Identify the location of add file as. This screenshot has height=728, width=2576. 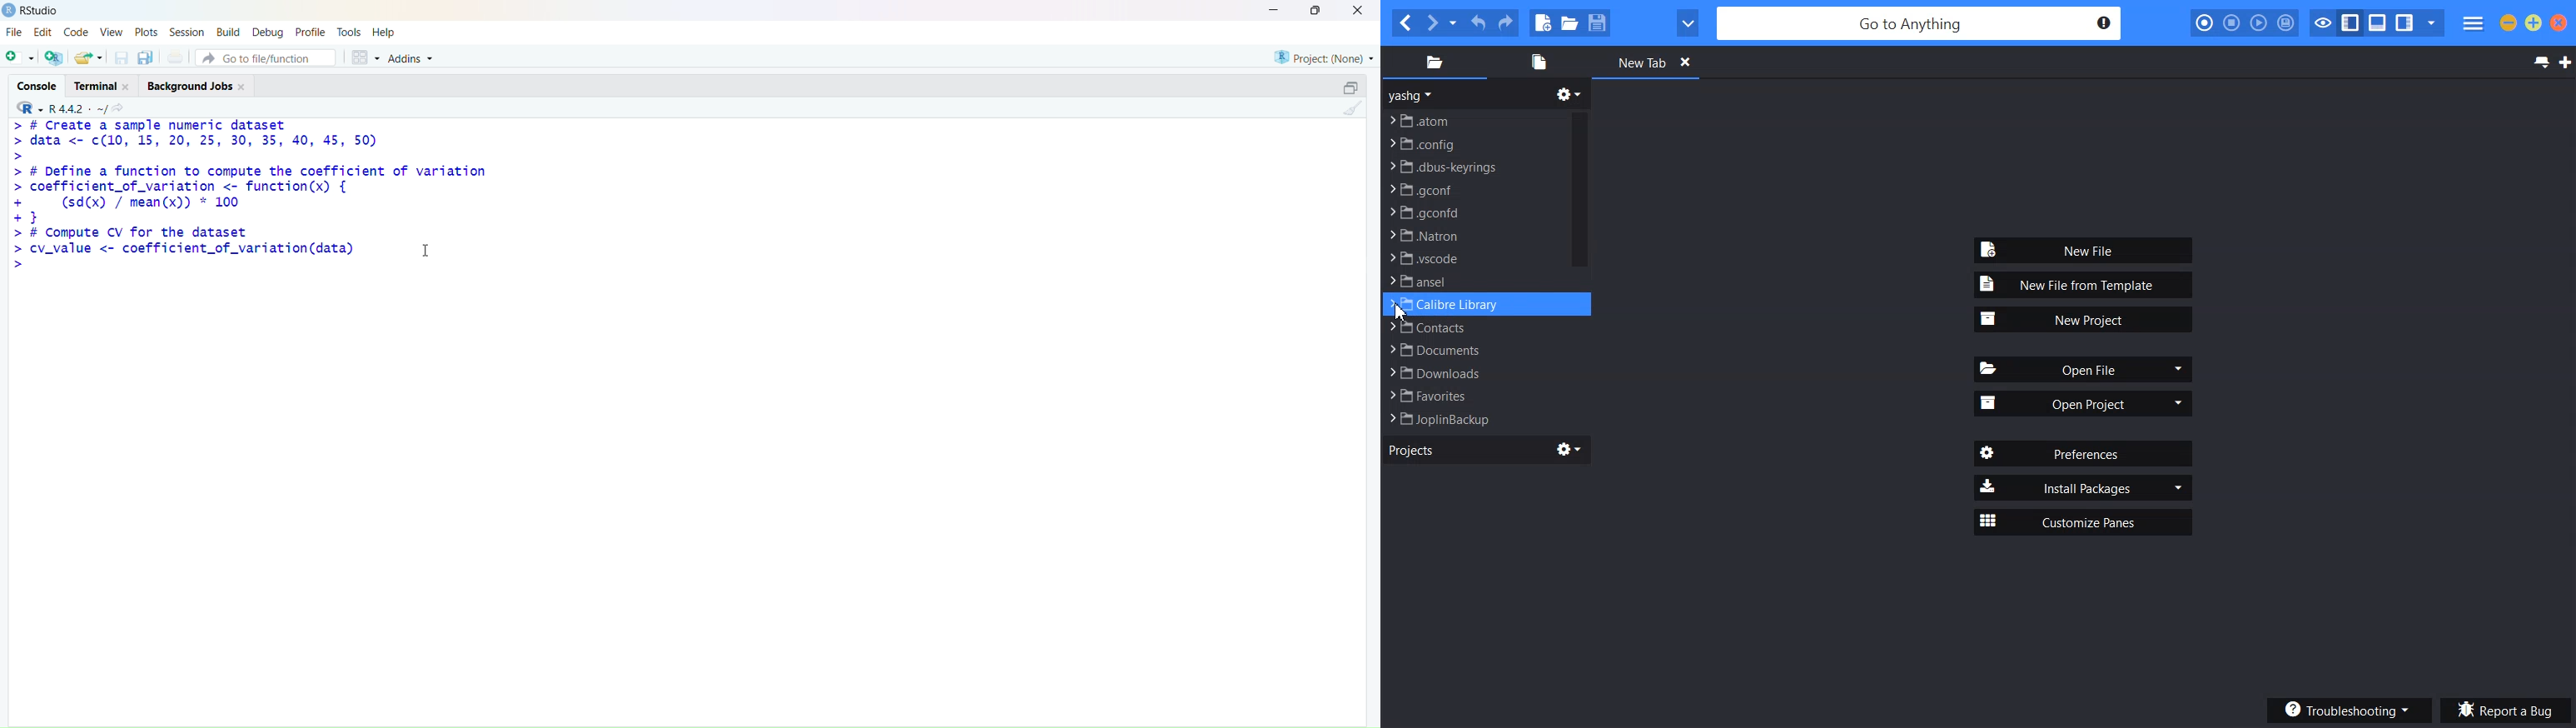
(20, 58).